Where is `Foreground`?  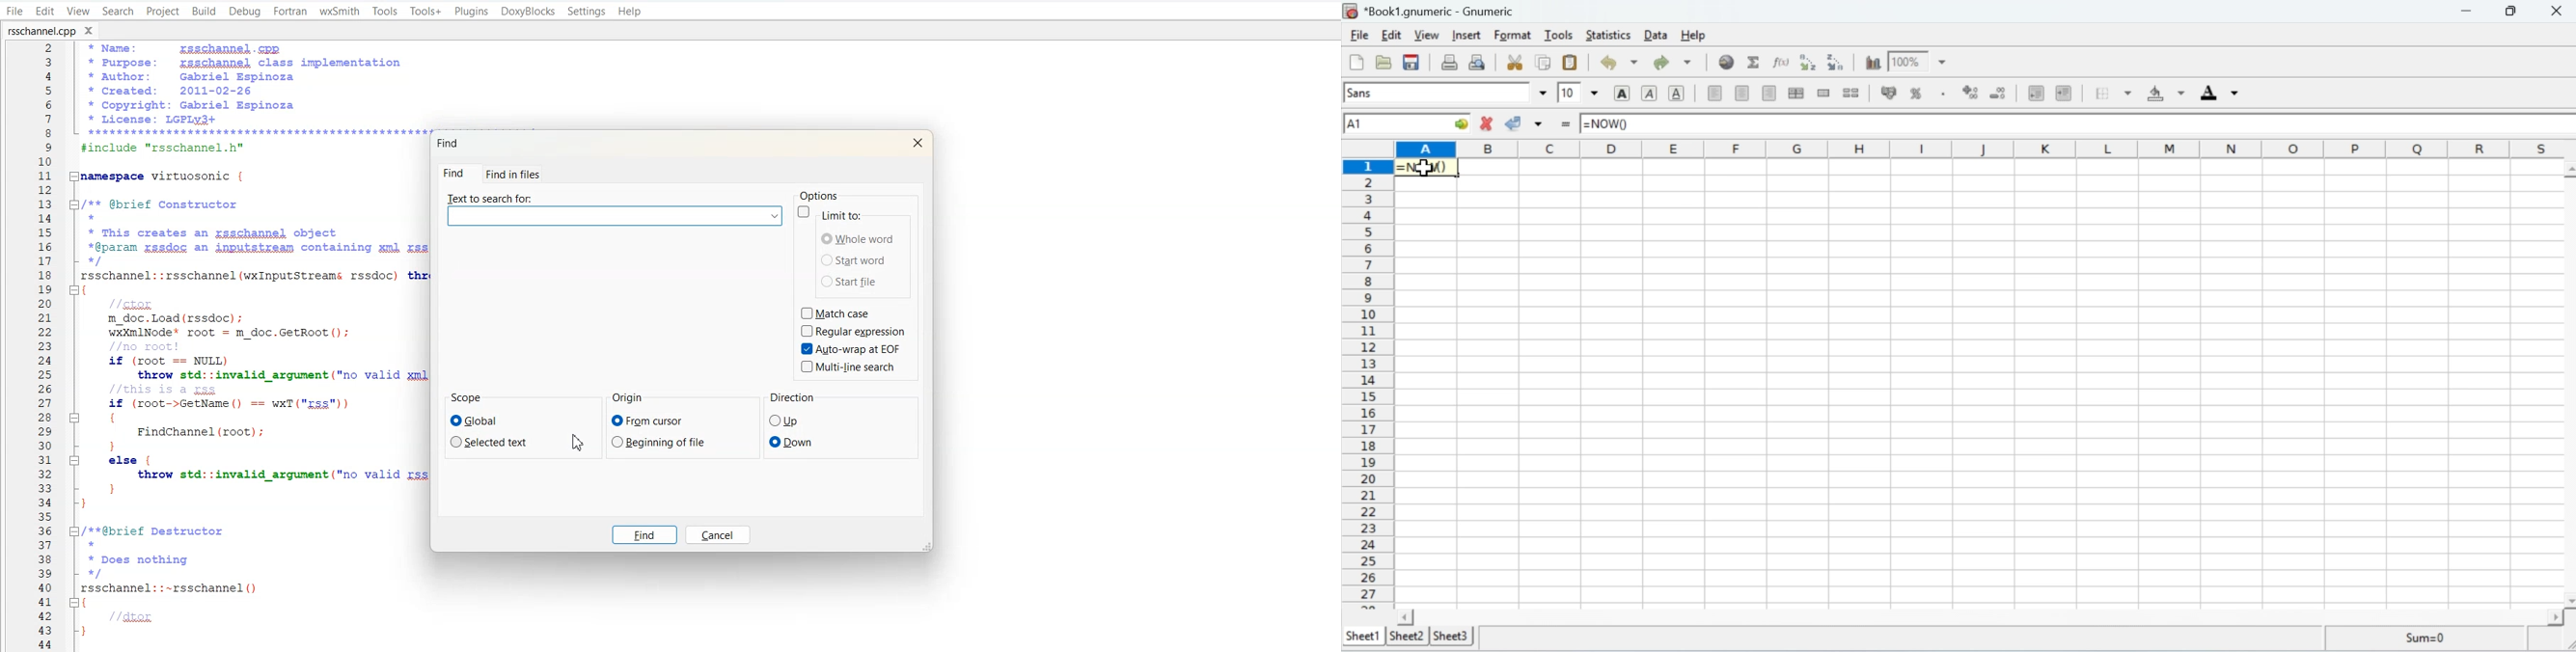 Foreground is located at coordinates (2218, 94).